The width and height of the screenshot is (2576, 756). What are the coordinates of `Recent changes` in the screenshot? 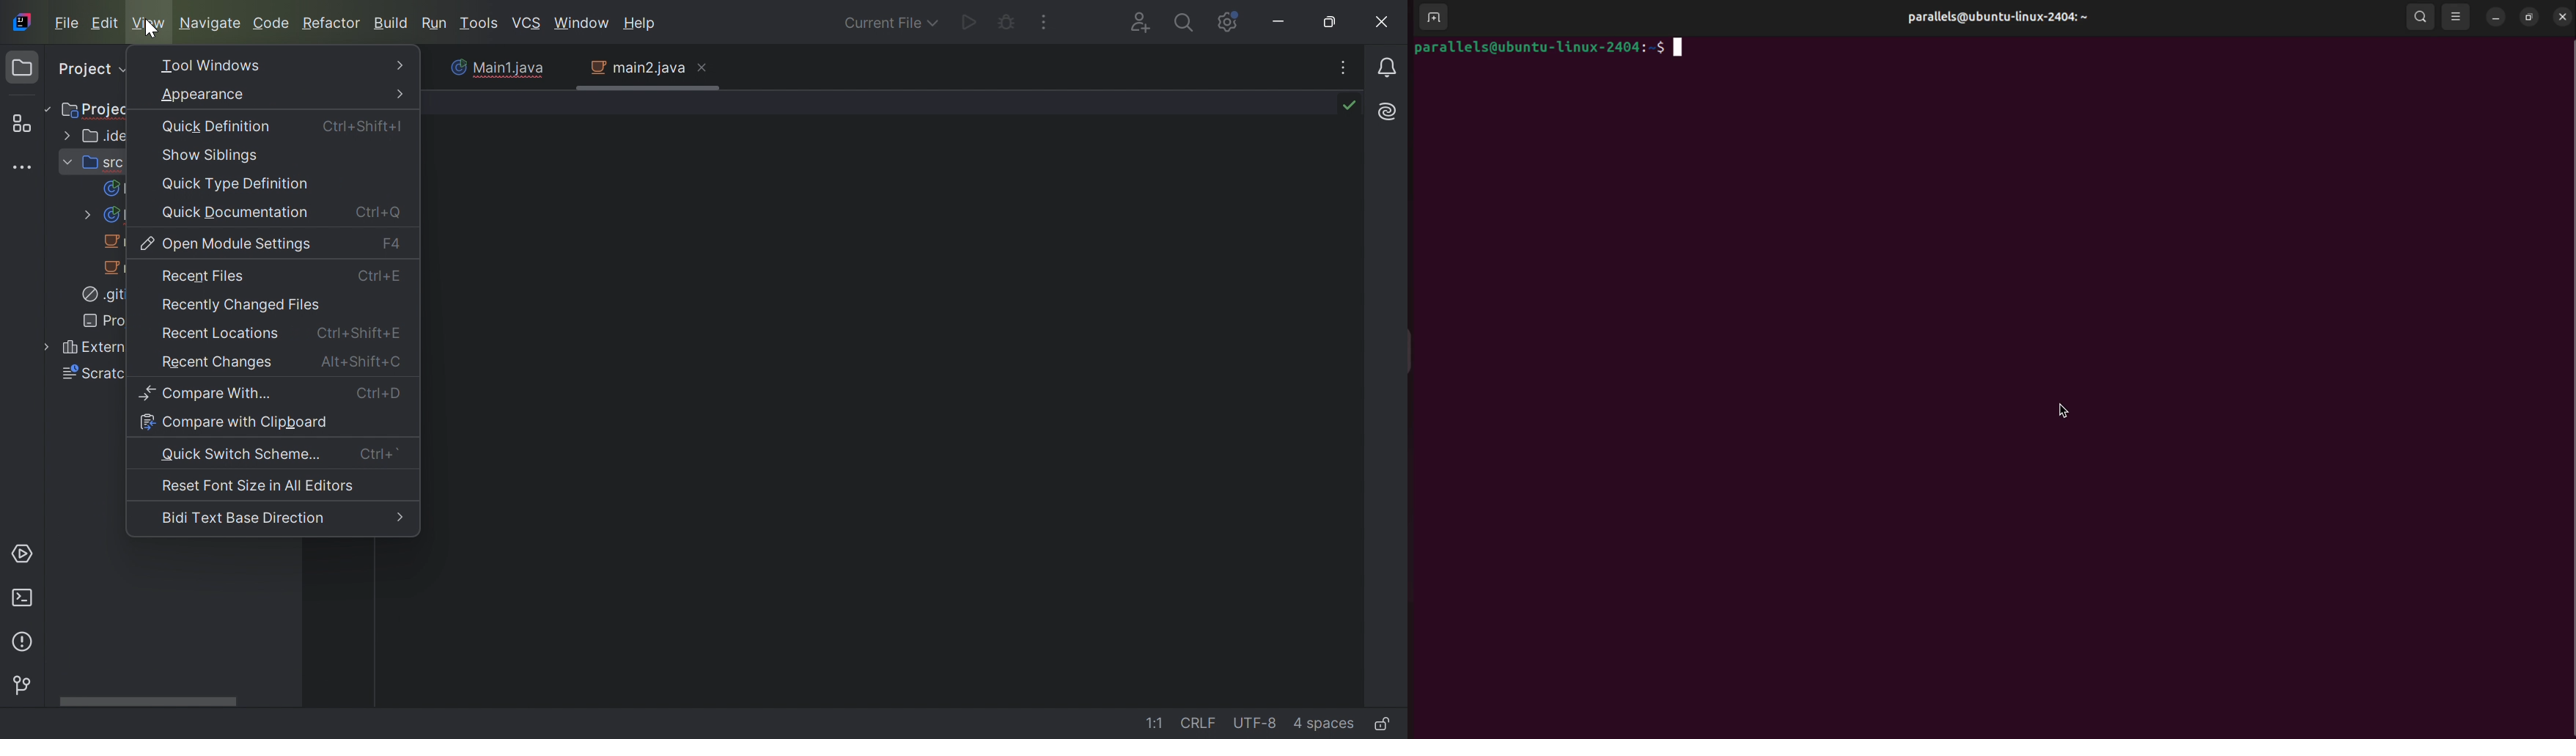 It's located at (218, 364).